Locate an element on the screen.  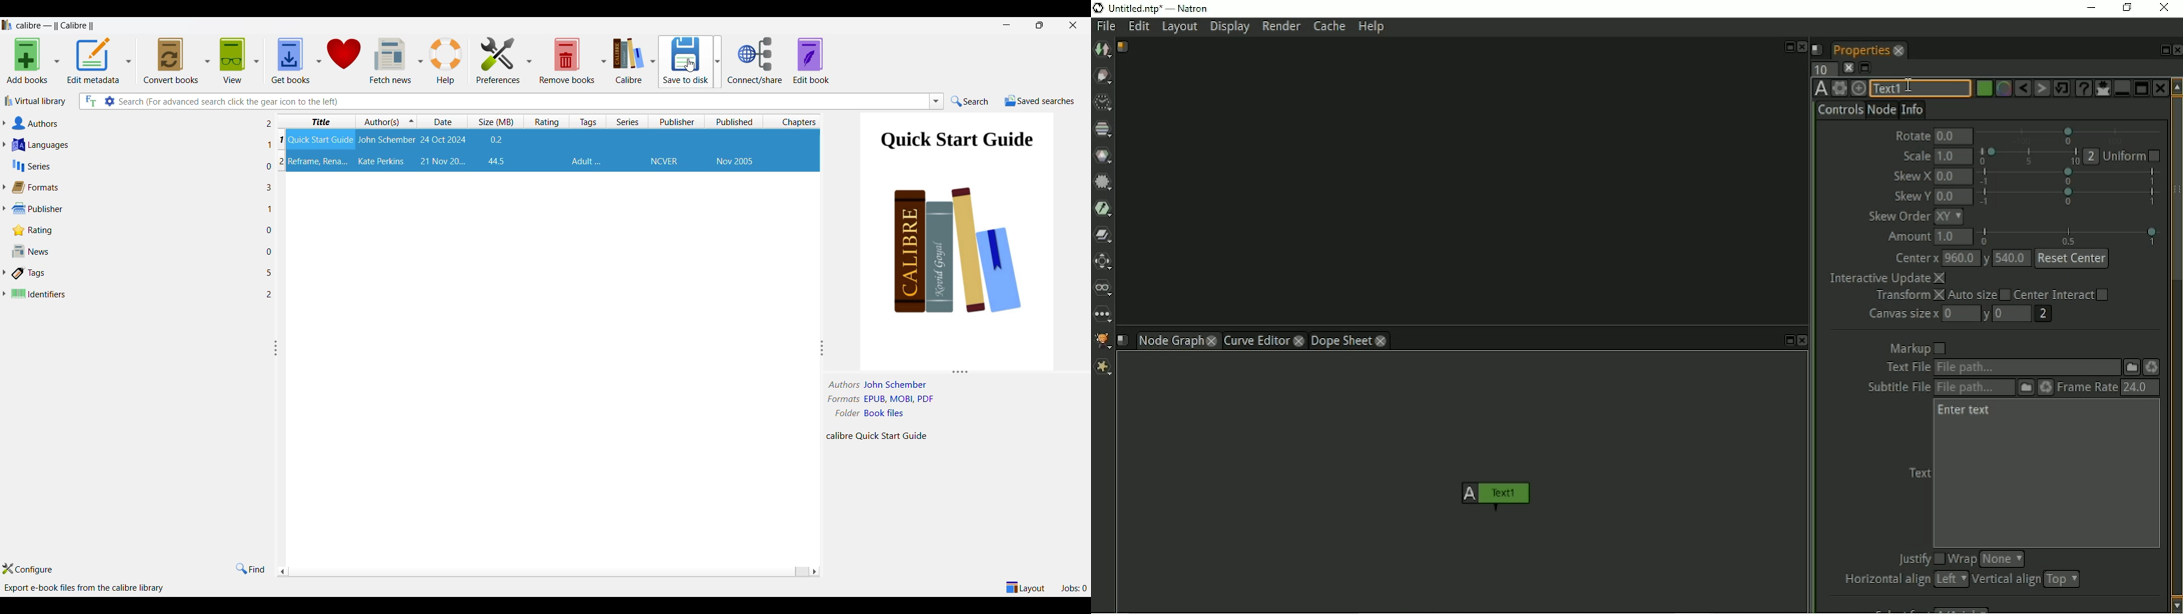
size is located at coordinates (497, 161).